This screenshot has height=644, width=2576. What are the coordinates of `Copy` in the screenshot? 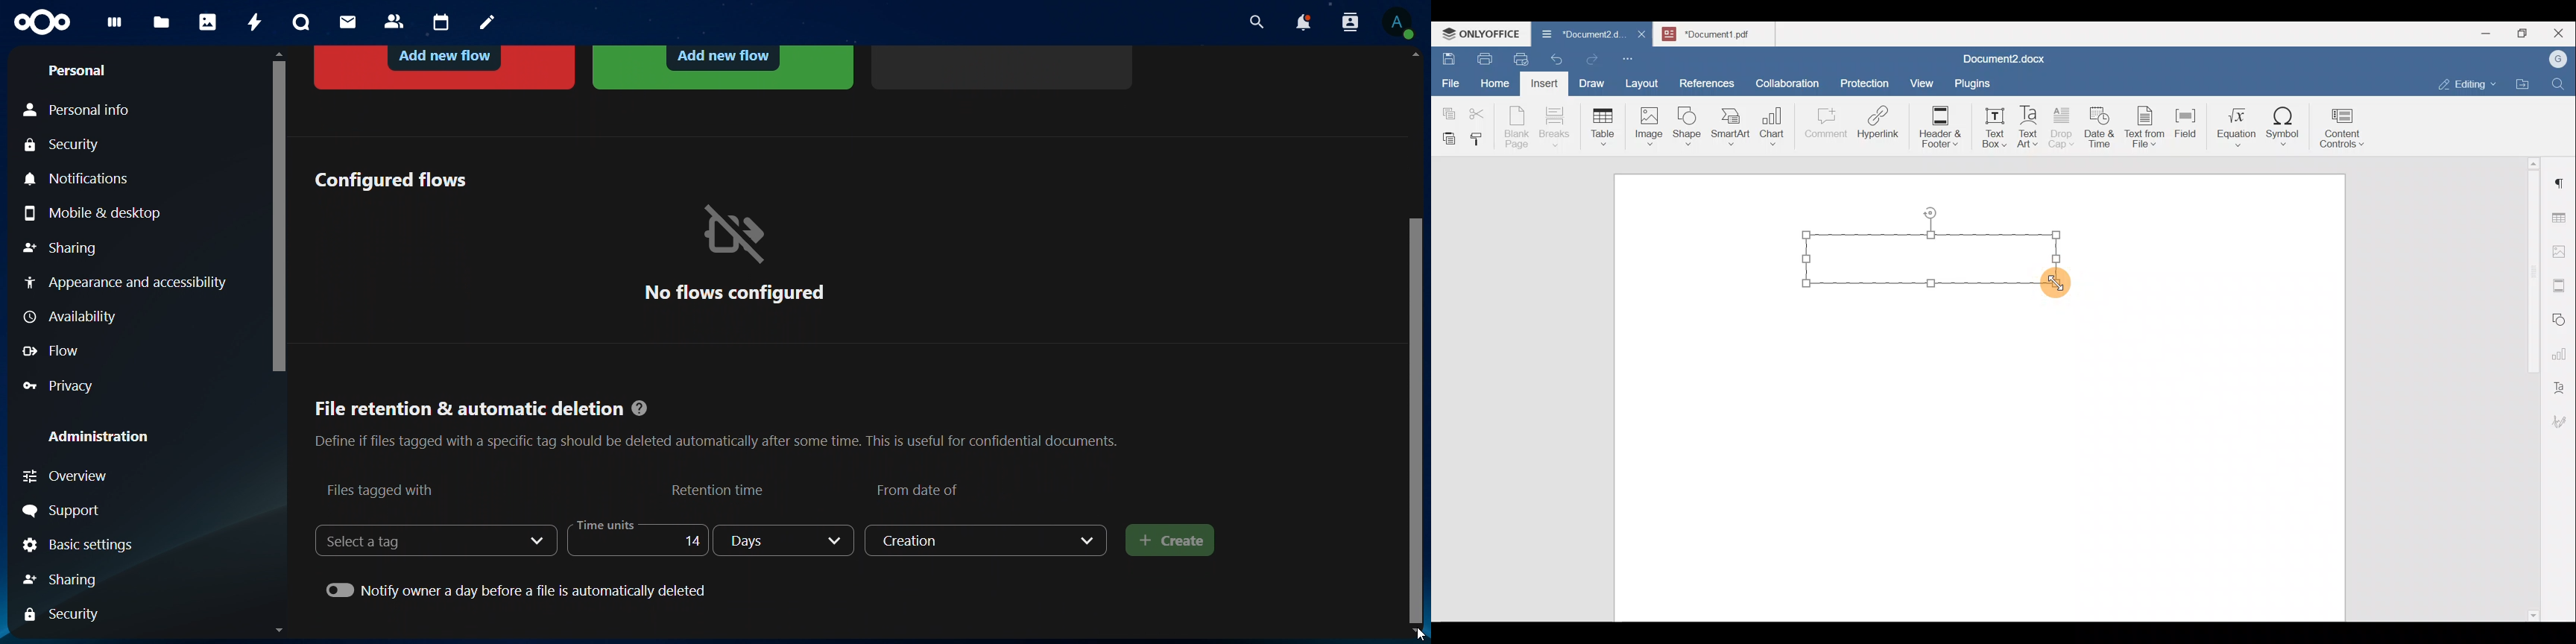 It's located at (1447, 110).